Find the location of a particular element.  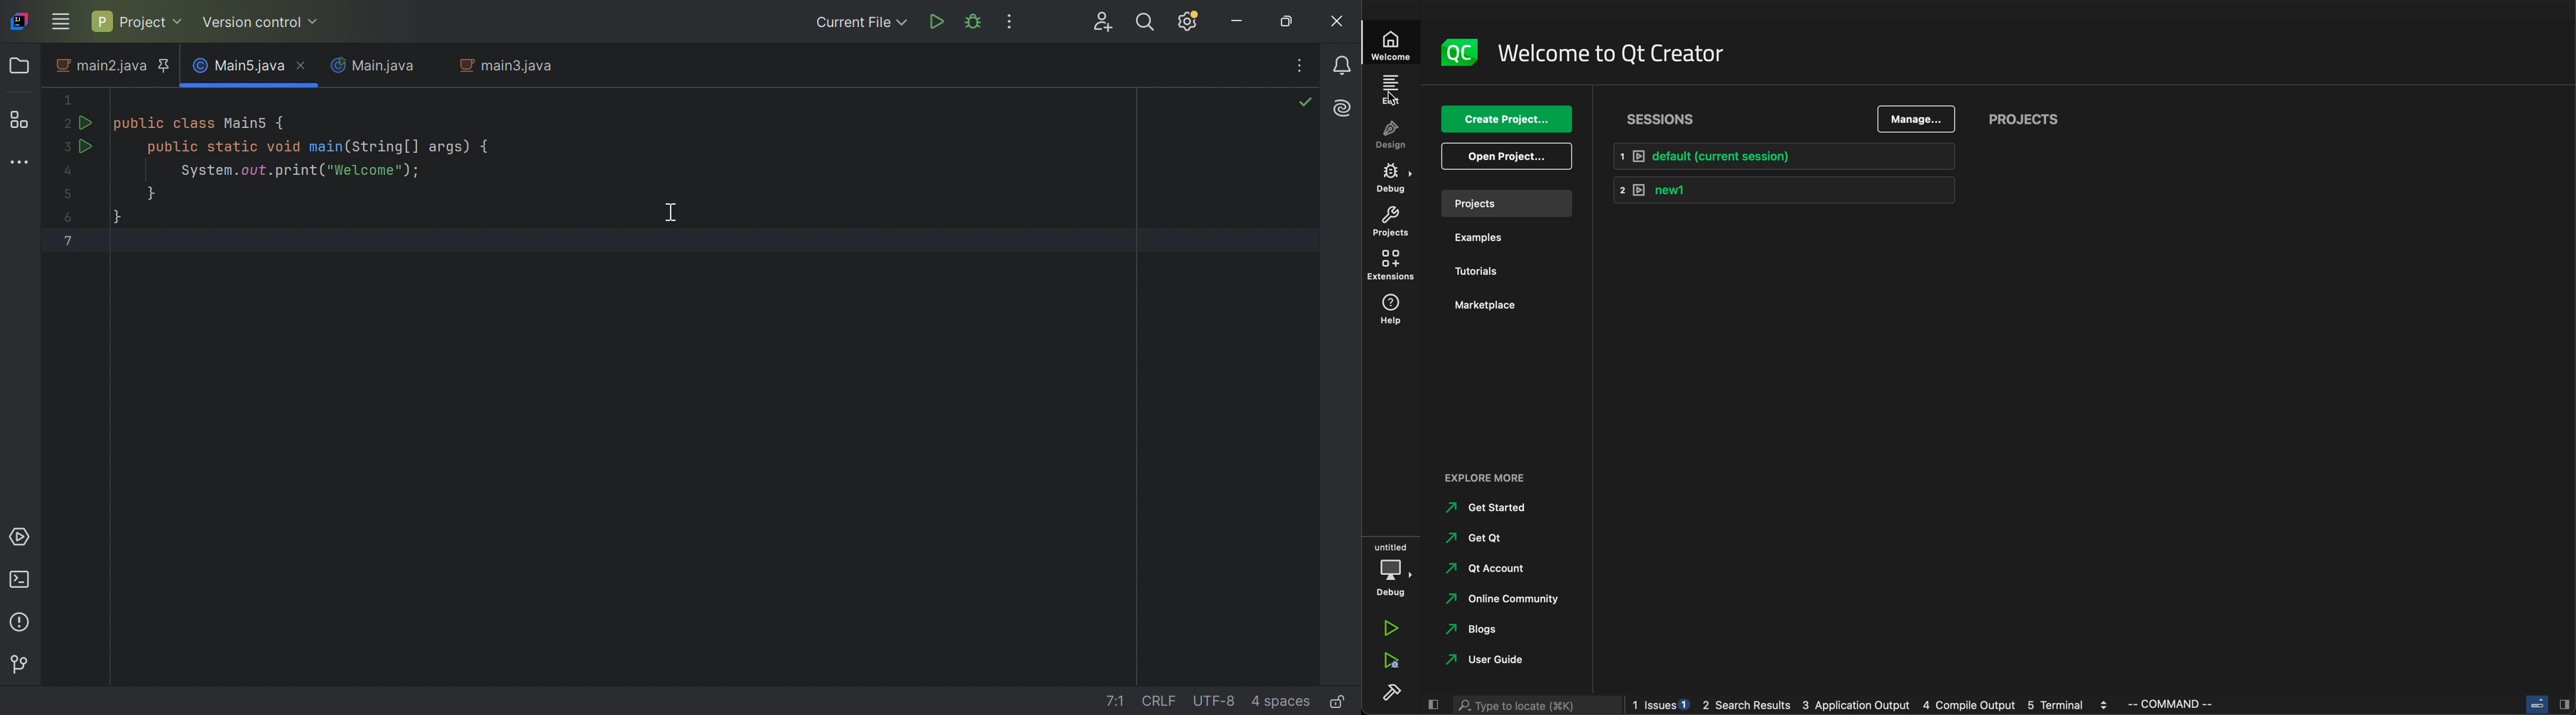

command is located at coordinates (2178, 704).